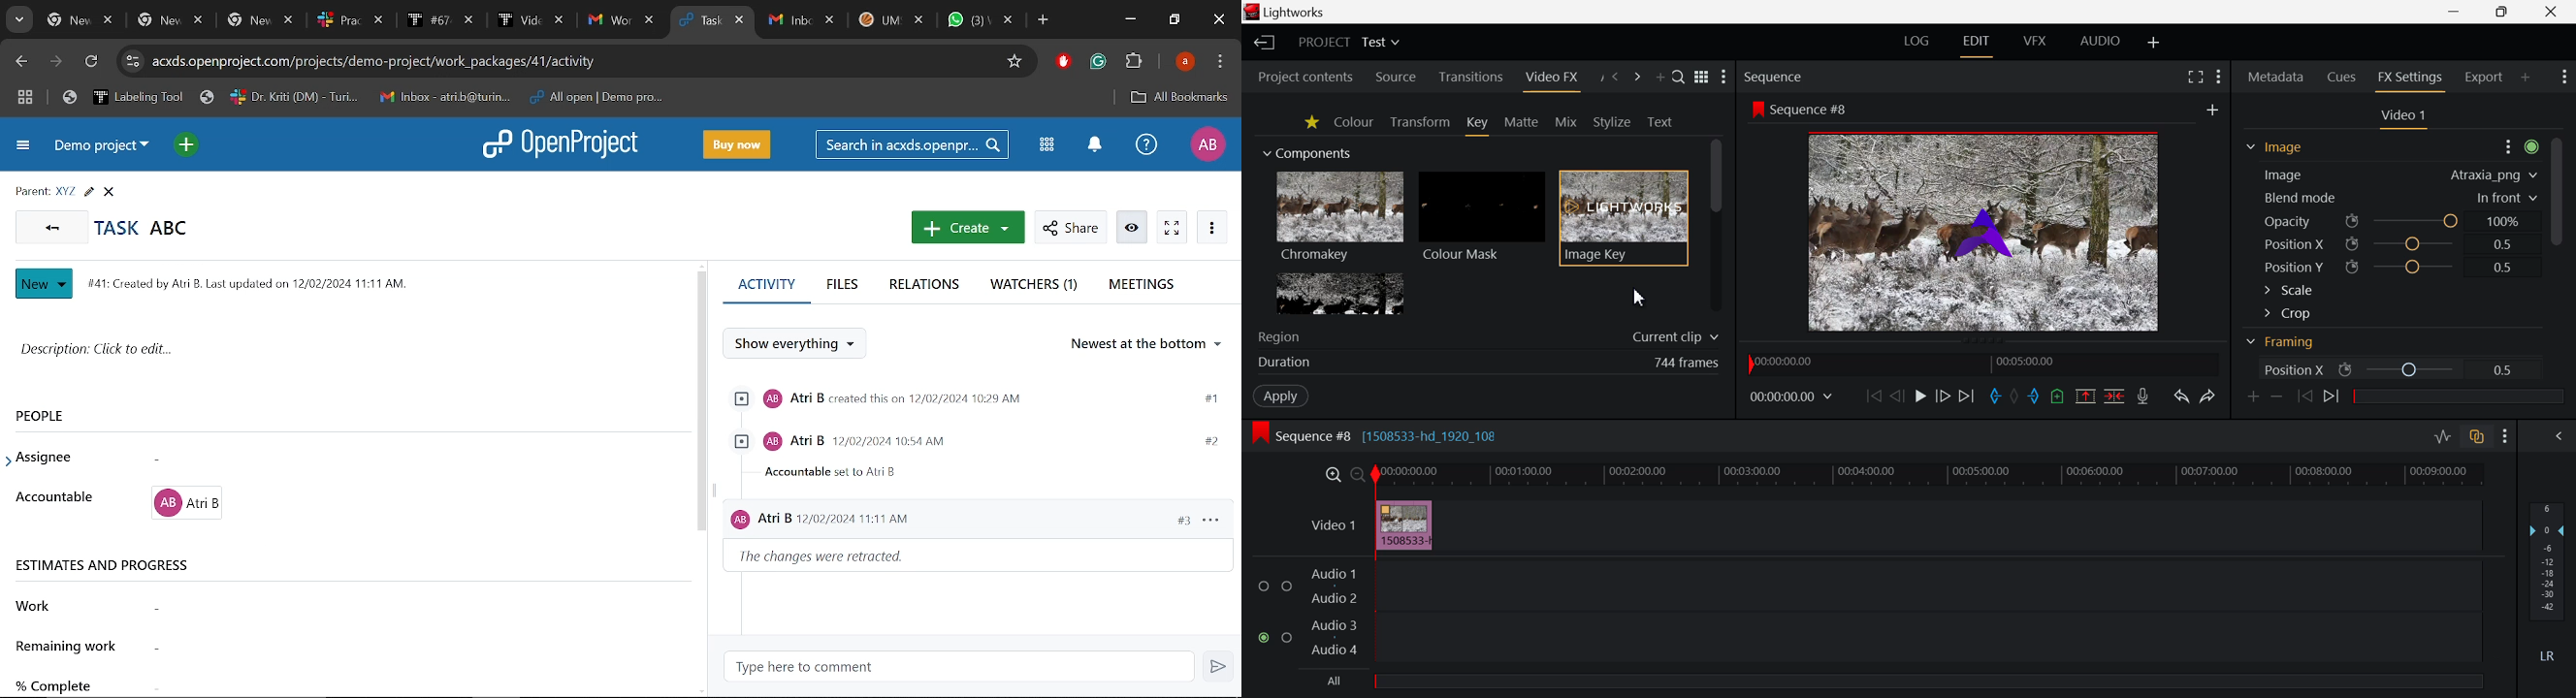  What do you see at coordinates (1095, 145) in the screenshot?
I see `Notifications` at bounding box center [1095, 145].